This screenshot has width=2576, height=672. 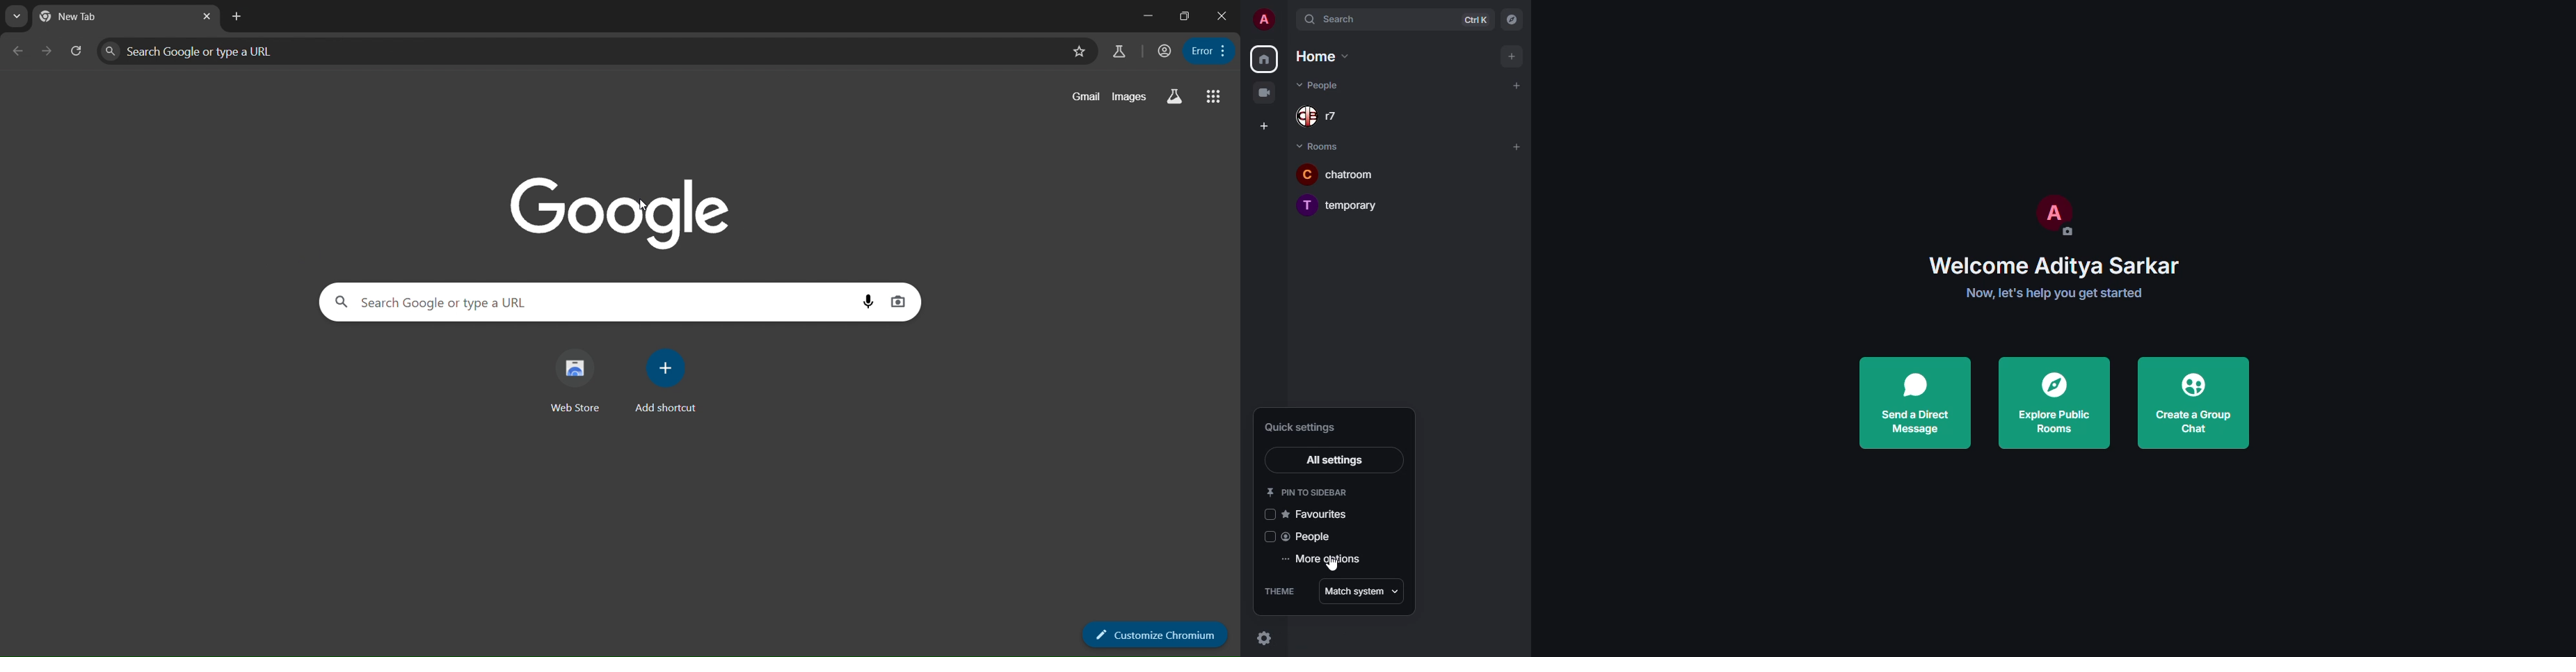 What do you see at coordinates (1347, 19) in the screenshot?
I see `search` at bounding box center [1347, 19].